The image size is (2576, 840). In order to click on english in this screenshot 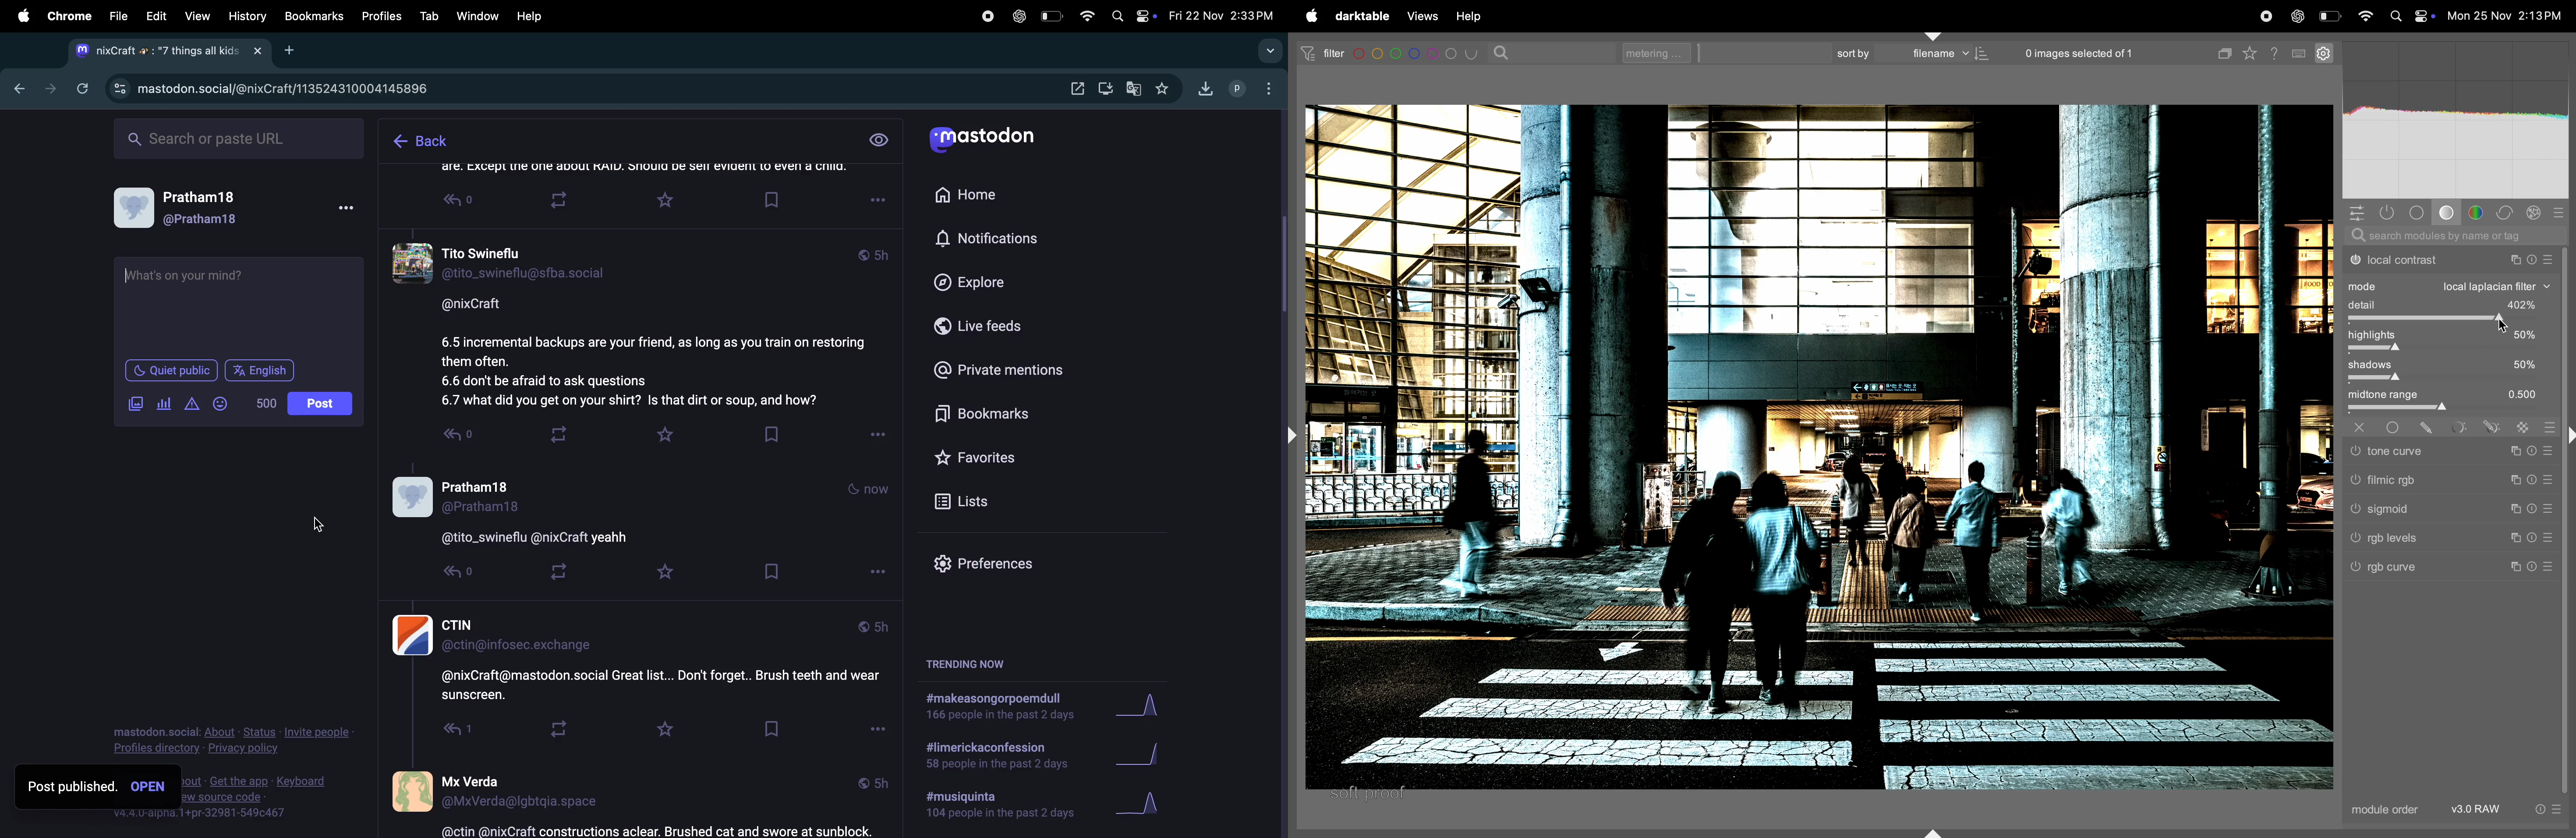, I will do `click(260, 370)`.